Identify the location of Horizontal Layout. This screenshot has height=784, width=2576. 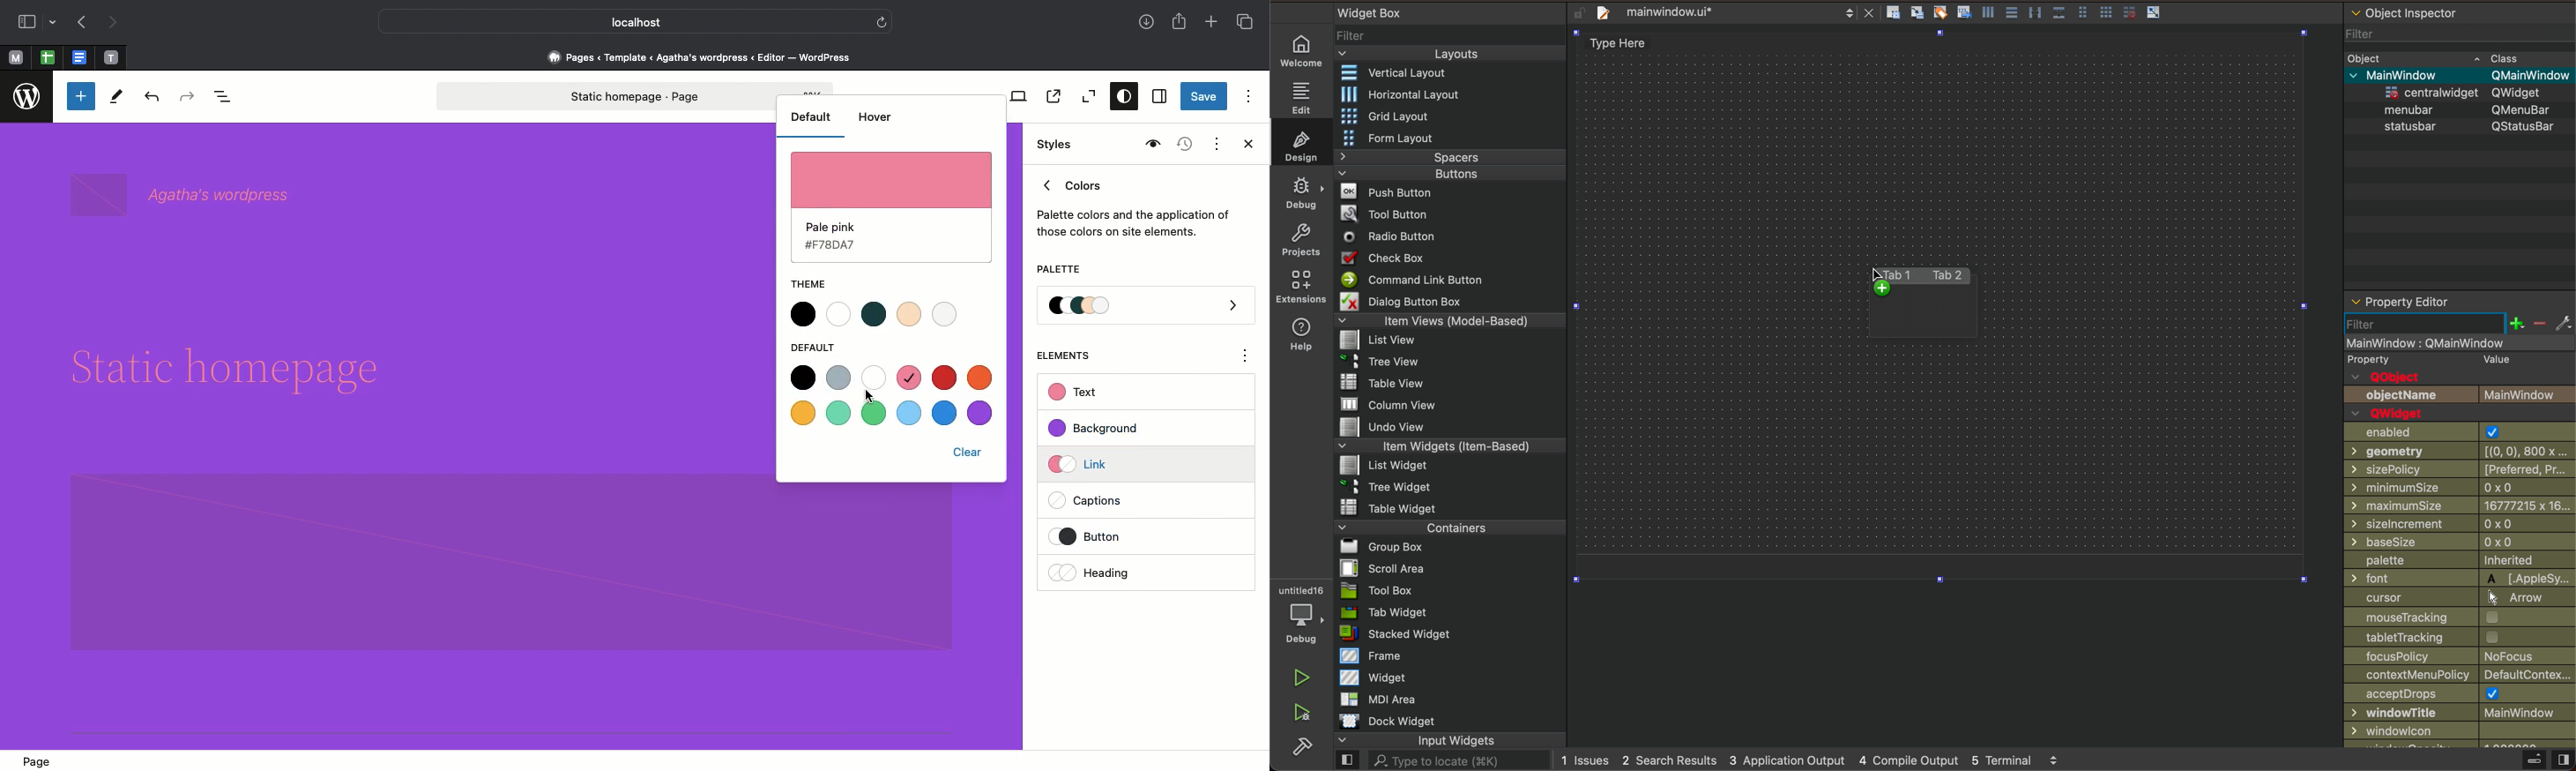
(1392, 95).